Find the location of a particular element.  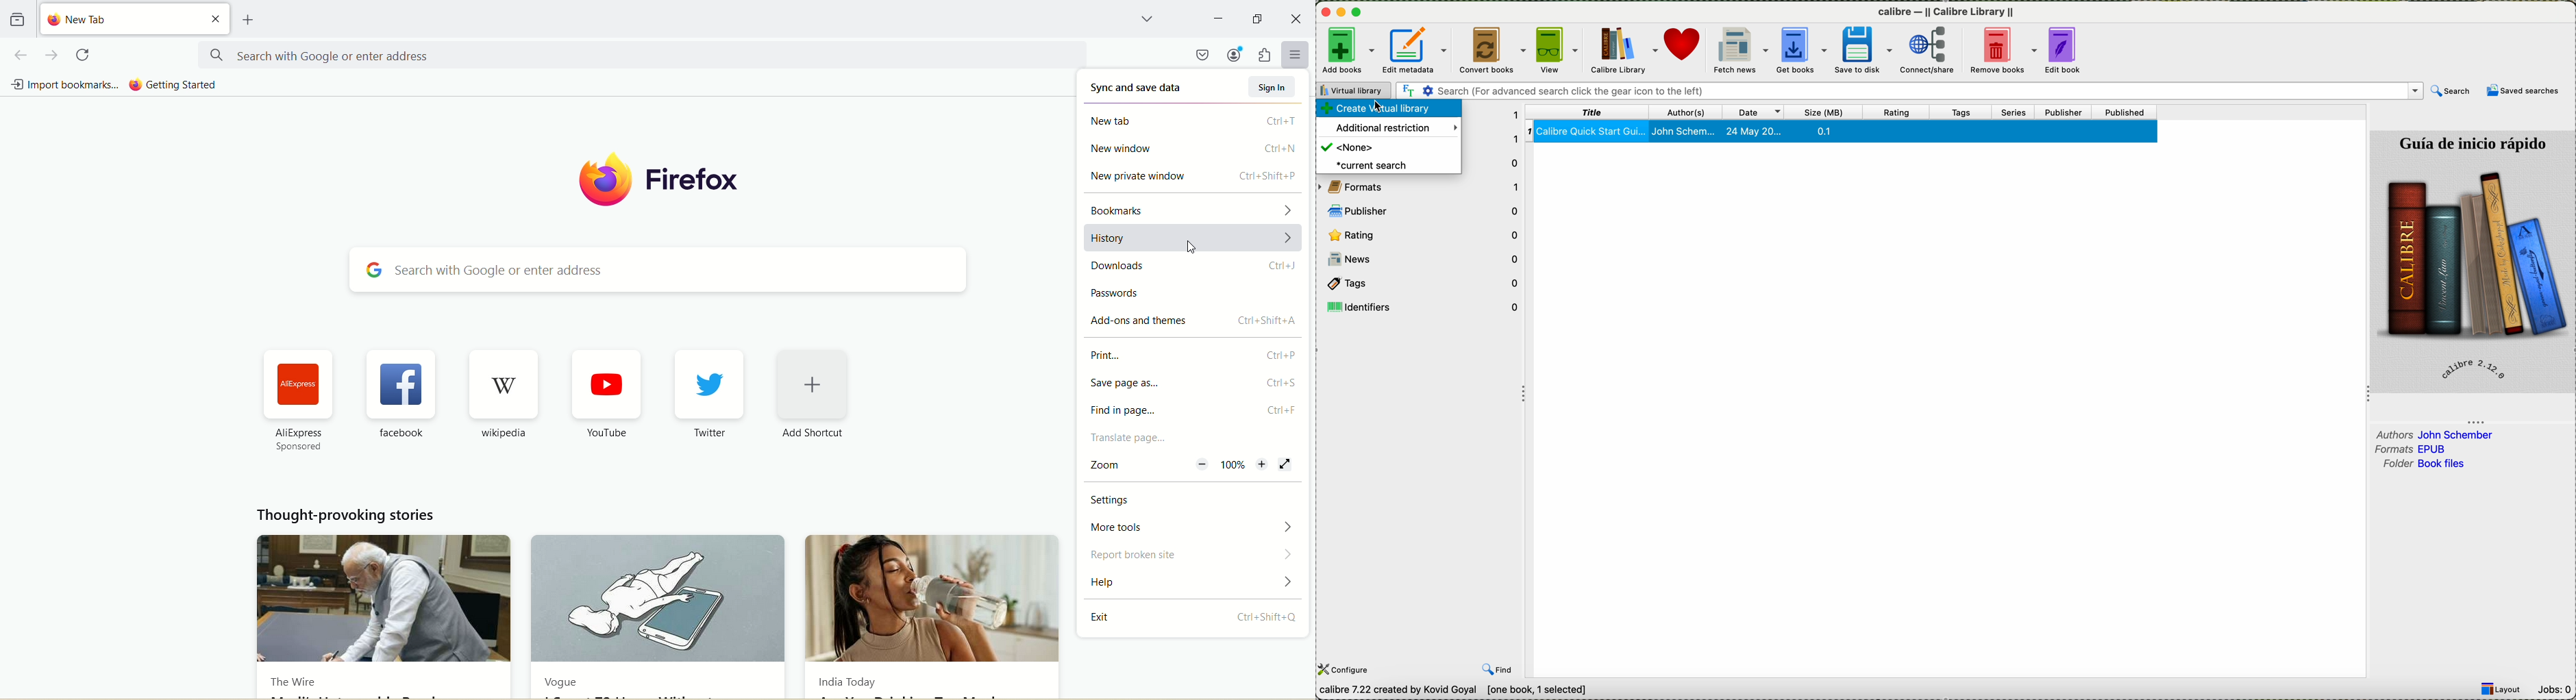

connect/share is located at coordinates (1934, 51).